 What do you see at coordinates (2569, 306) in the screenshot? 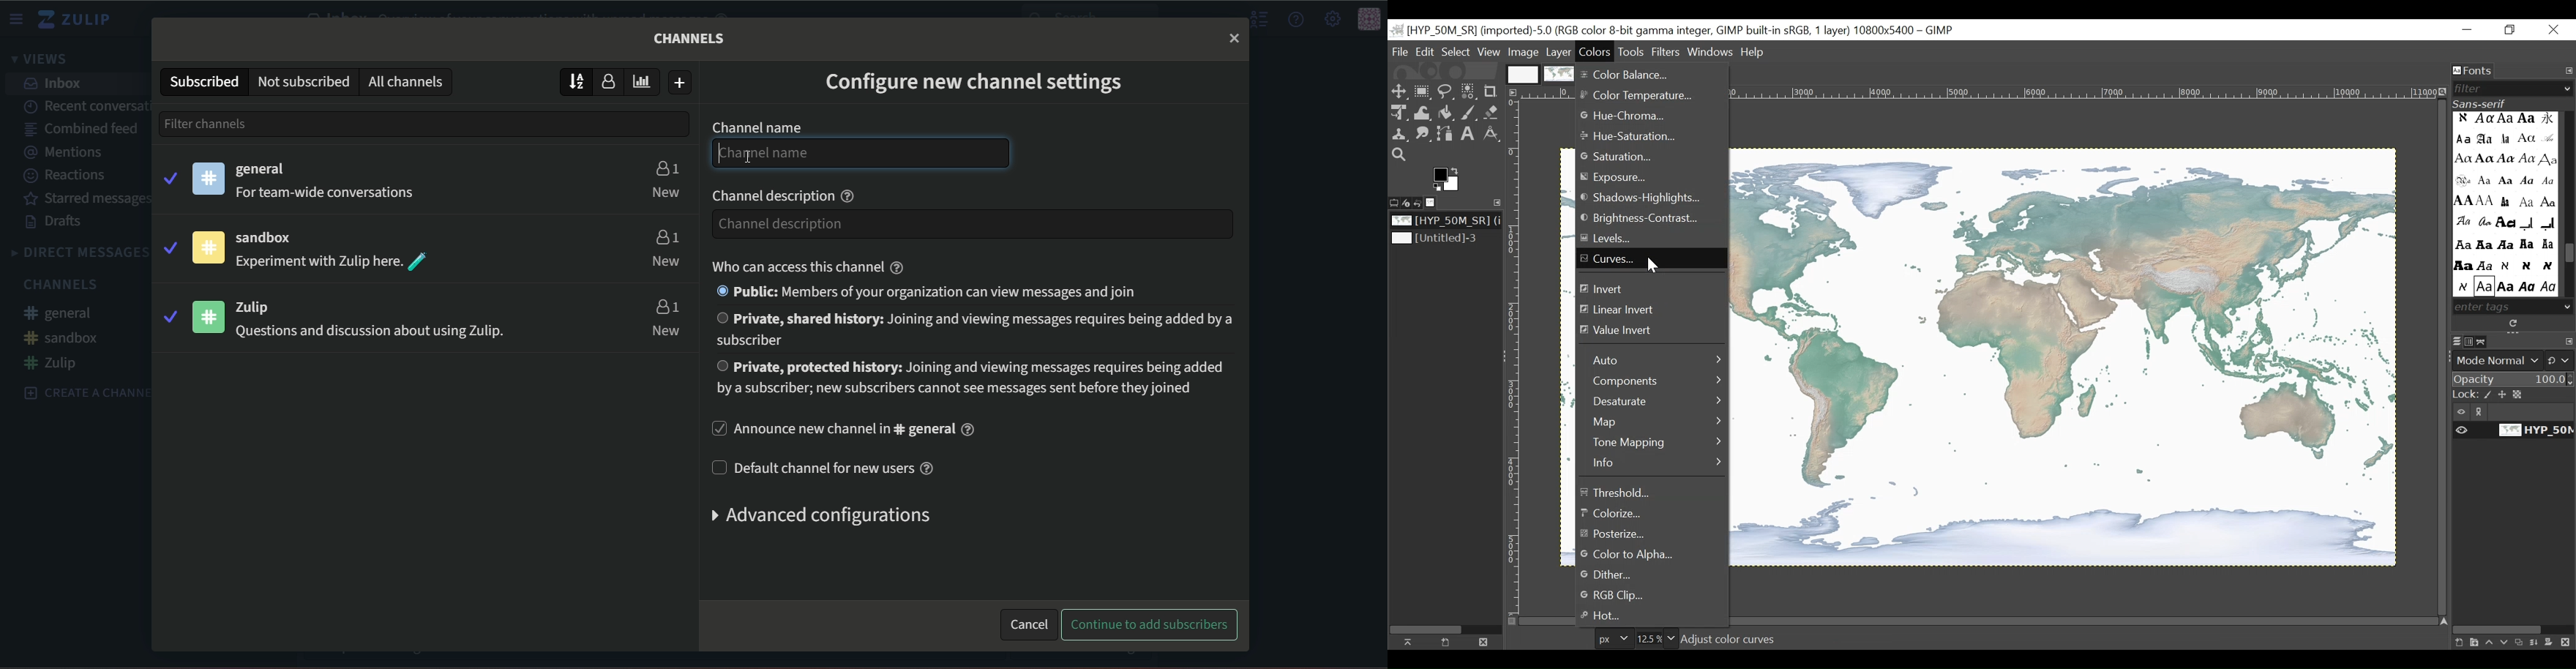
I see `Scroll down` at bounding box center [2569, 306].